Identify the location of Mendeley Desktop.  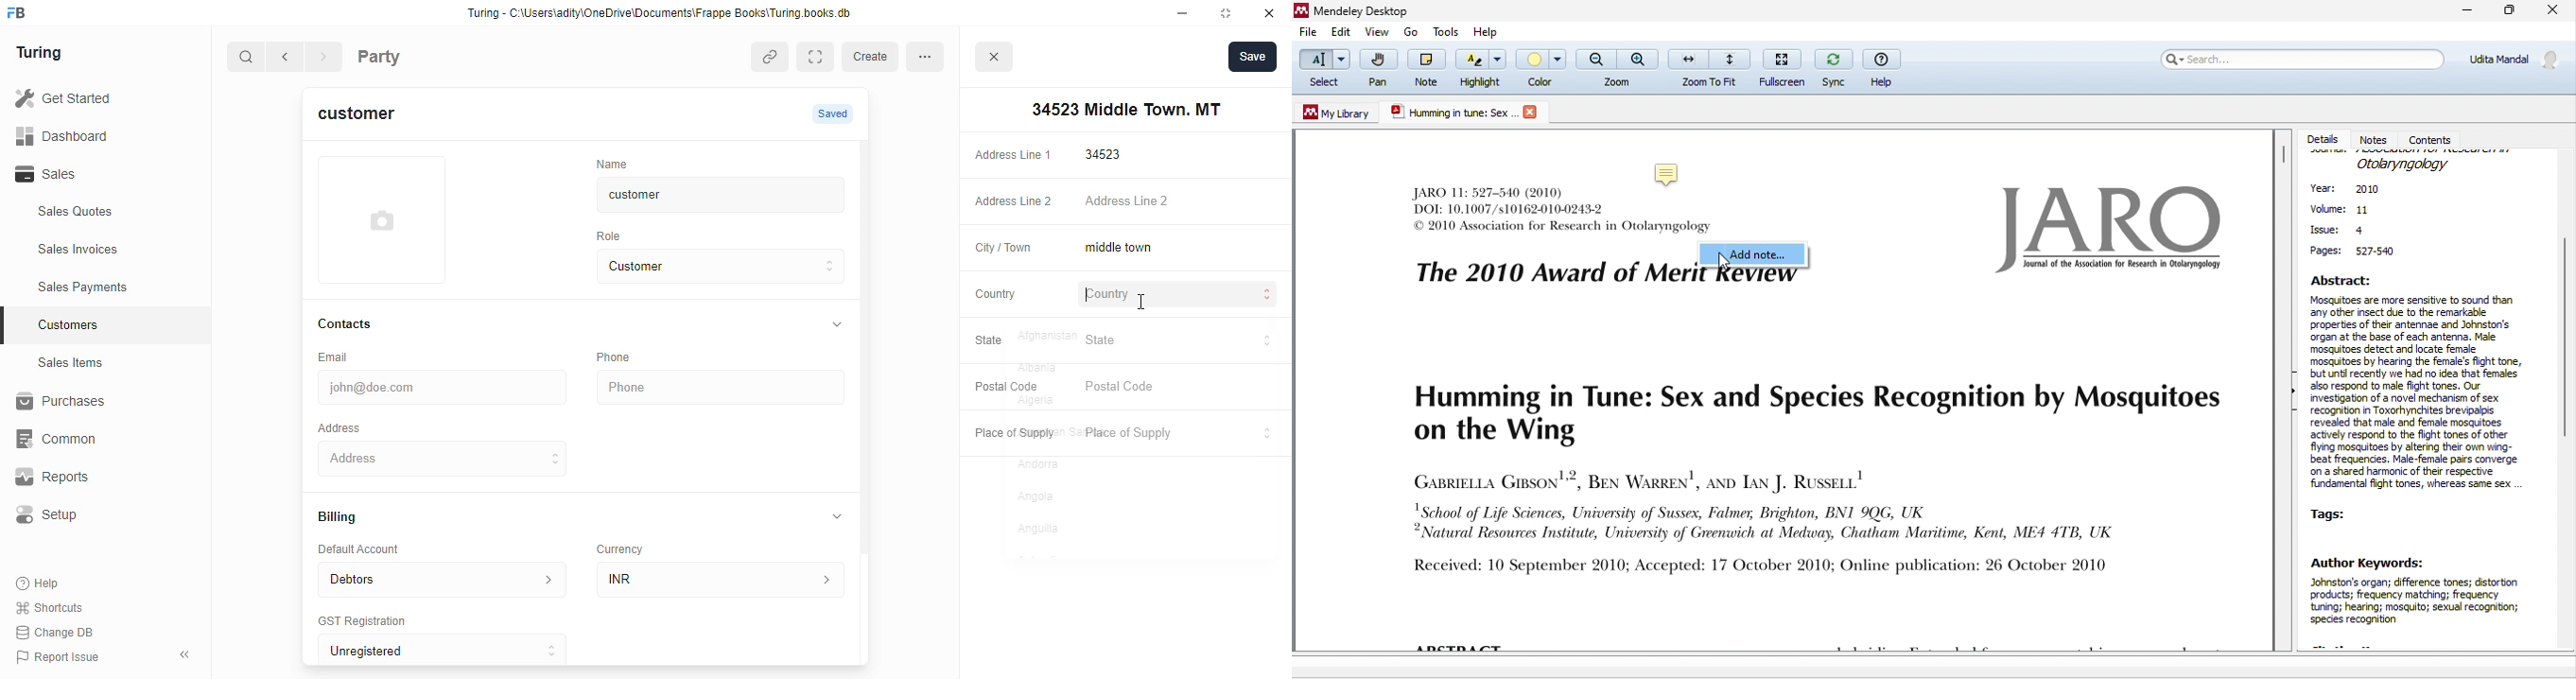
(1368, 11).